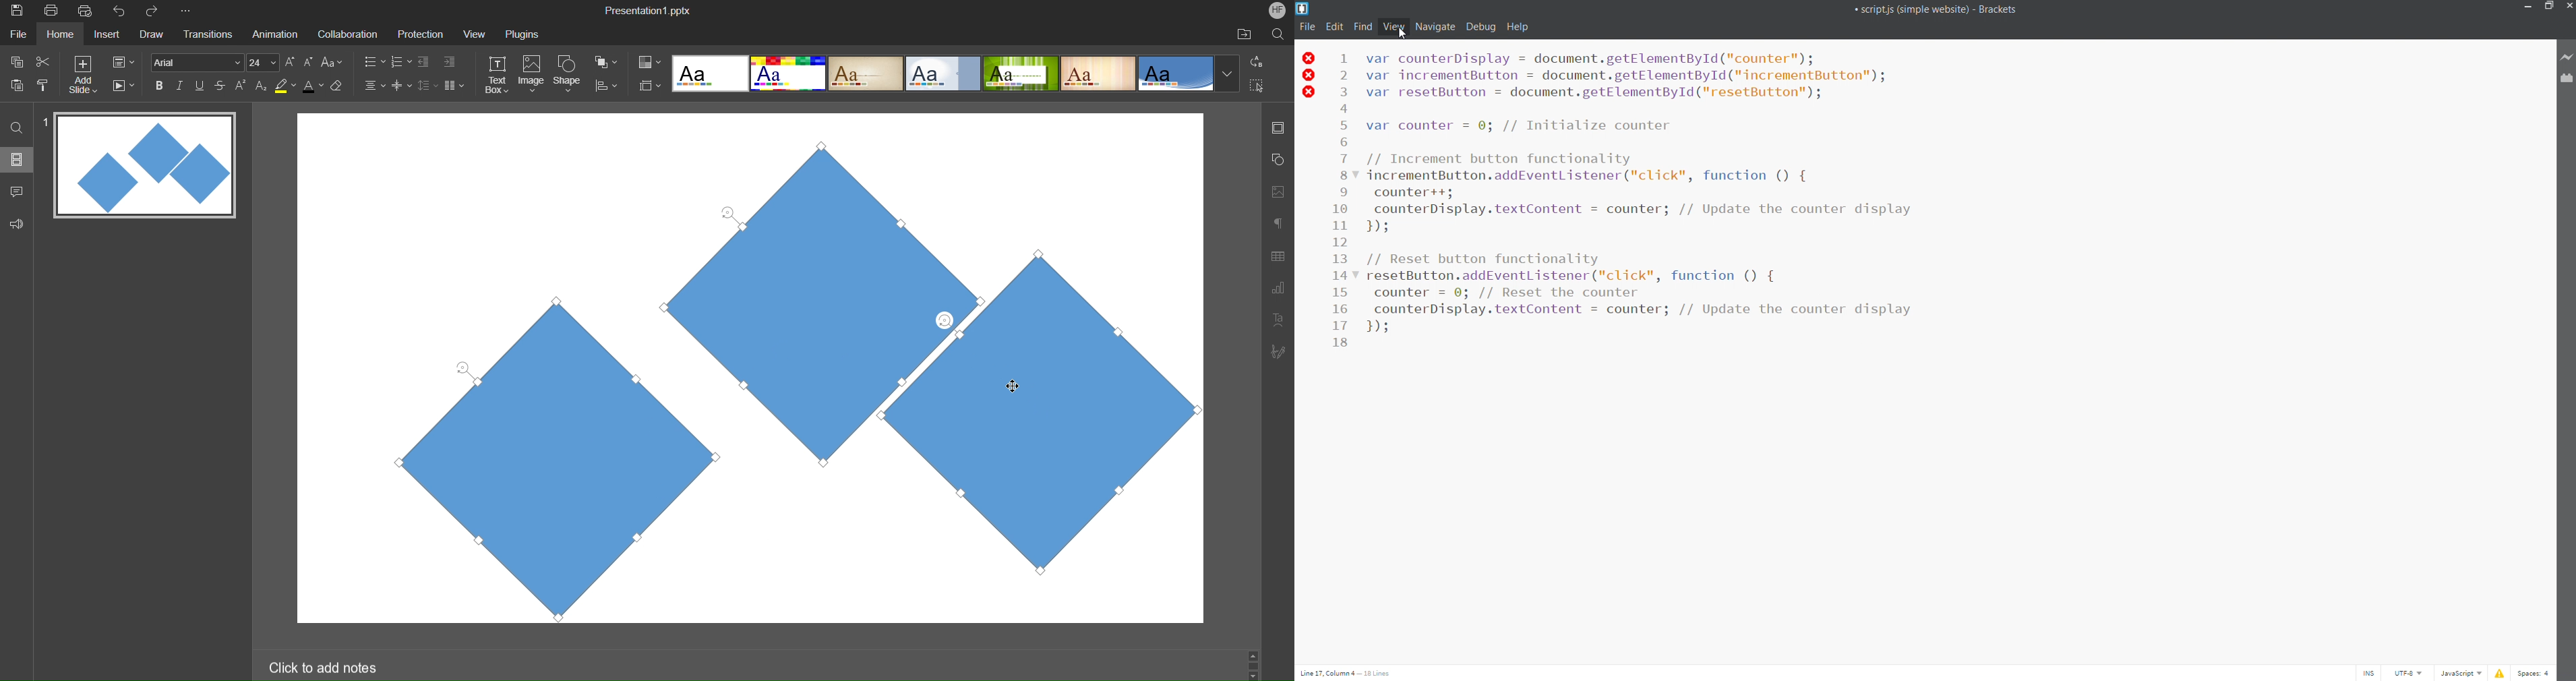  I want to click on Text Color, so click(313, 85).